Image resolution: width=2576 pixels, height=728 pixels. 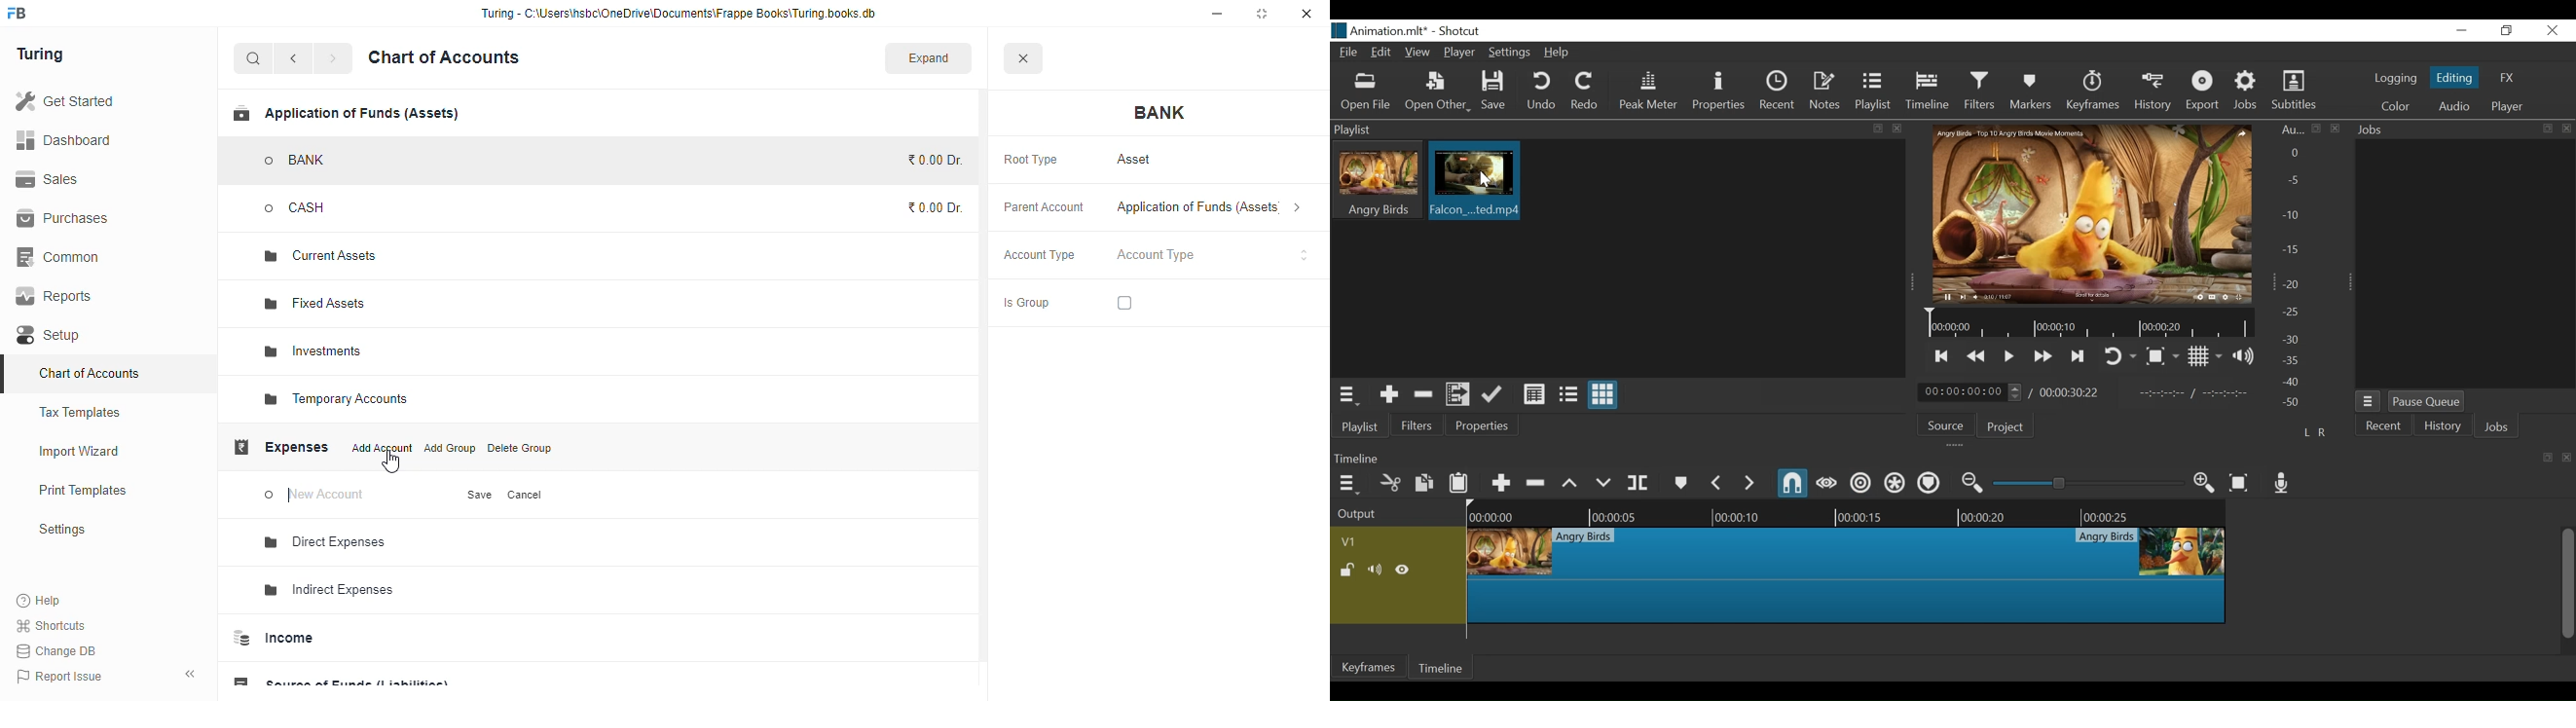 What do you see at coordinates (1680, 481) in the screenshot?
I see `Marker` at bounding box center [1680, 481].